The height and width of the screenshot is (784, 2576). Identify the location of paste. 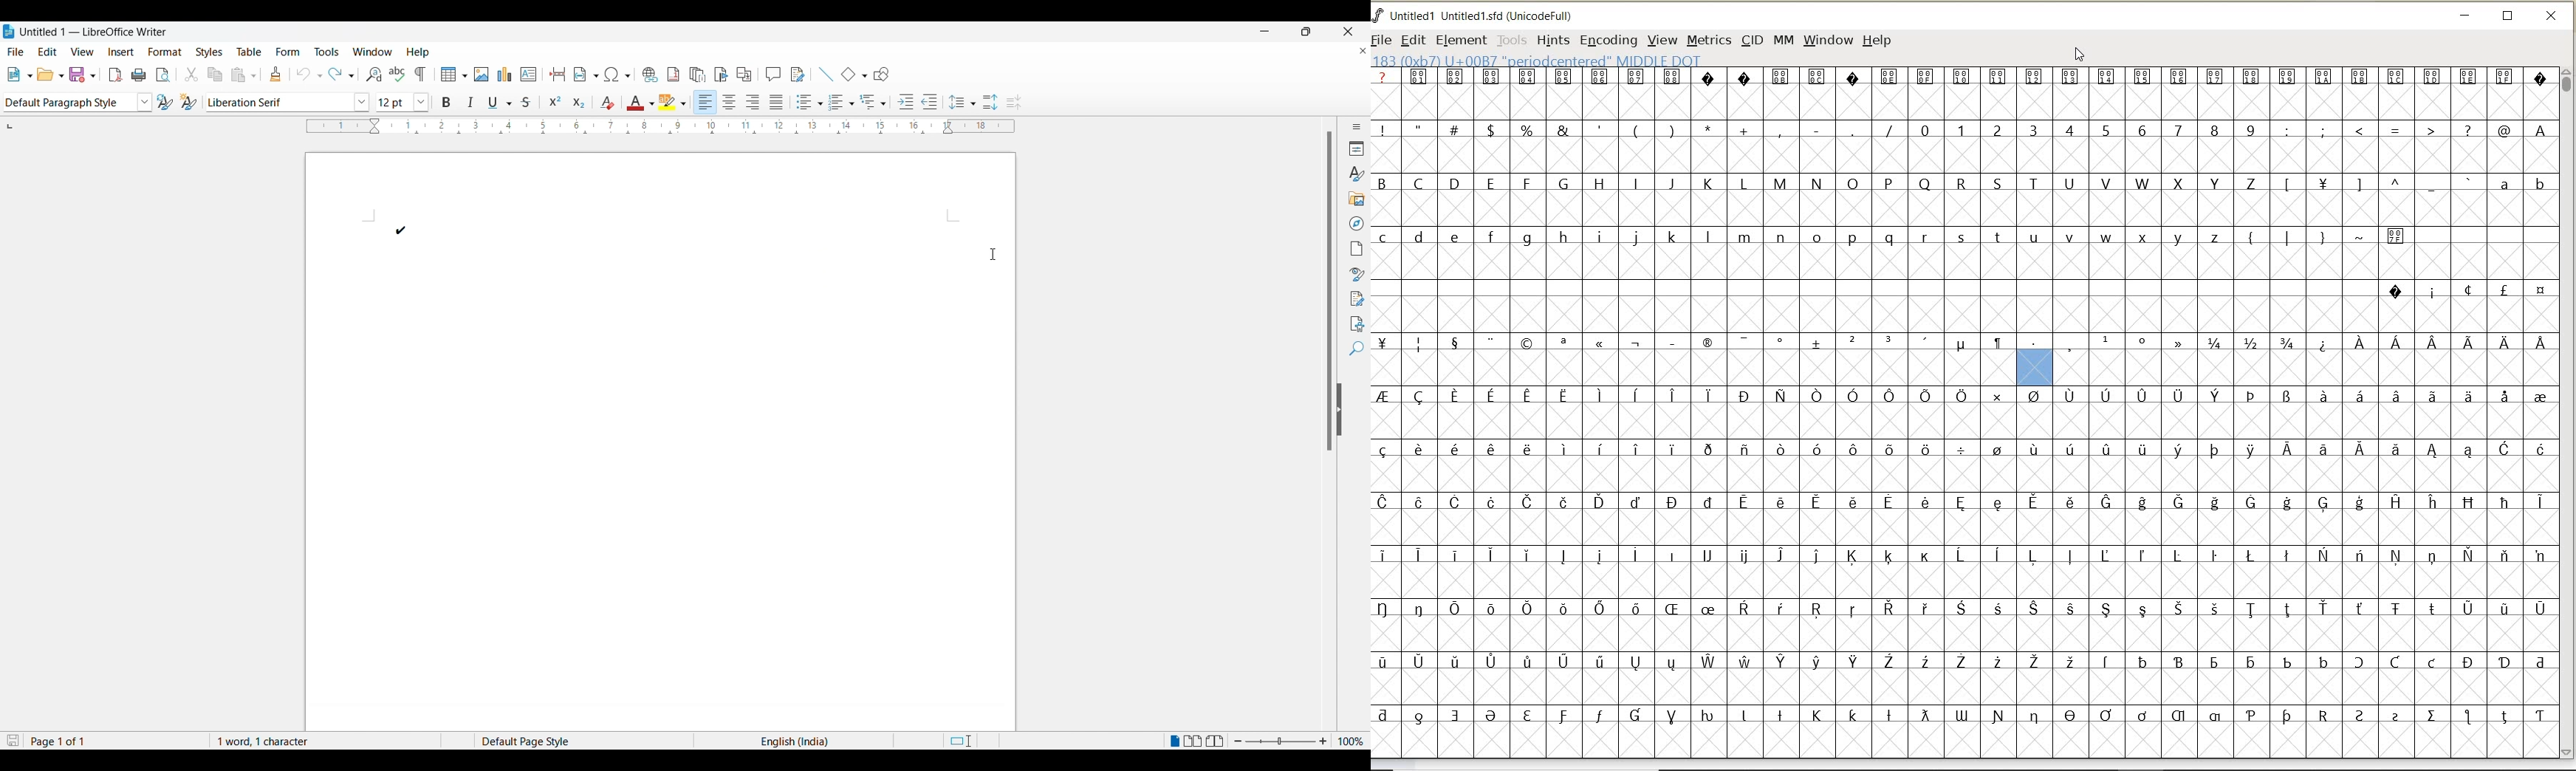
(246, 75).